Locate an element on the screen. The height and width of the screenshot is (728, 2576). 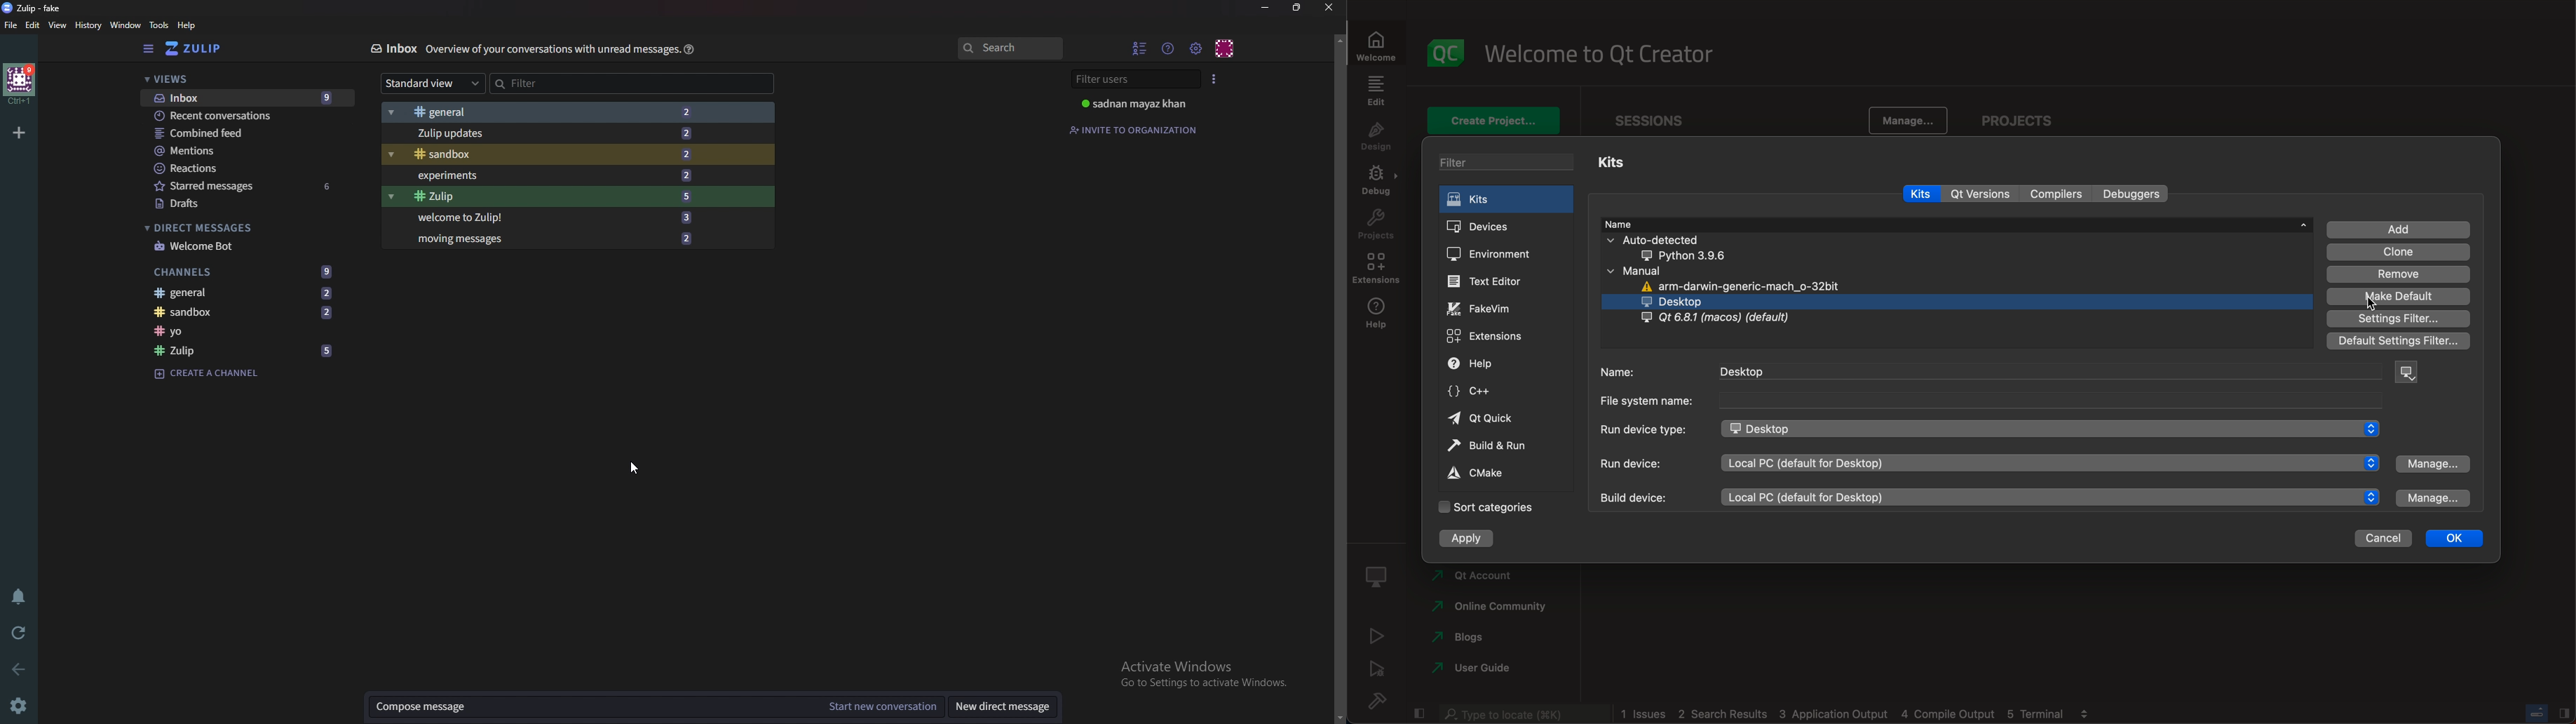
Qt account is located at coordinates (1482, 579).